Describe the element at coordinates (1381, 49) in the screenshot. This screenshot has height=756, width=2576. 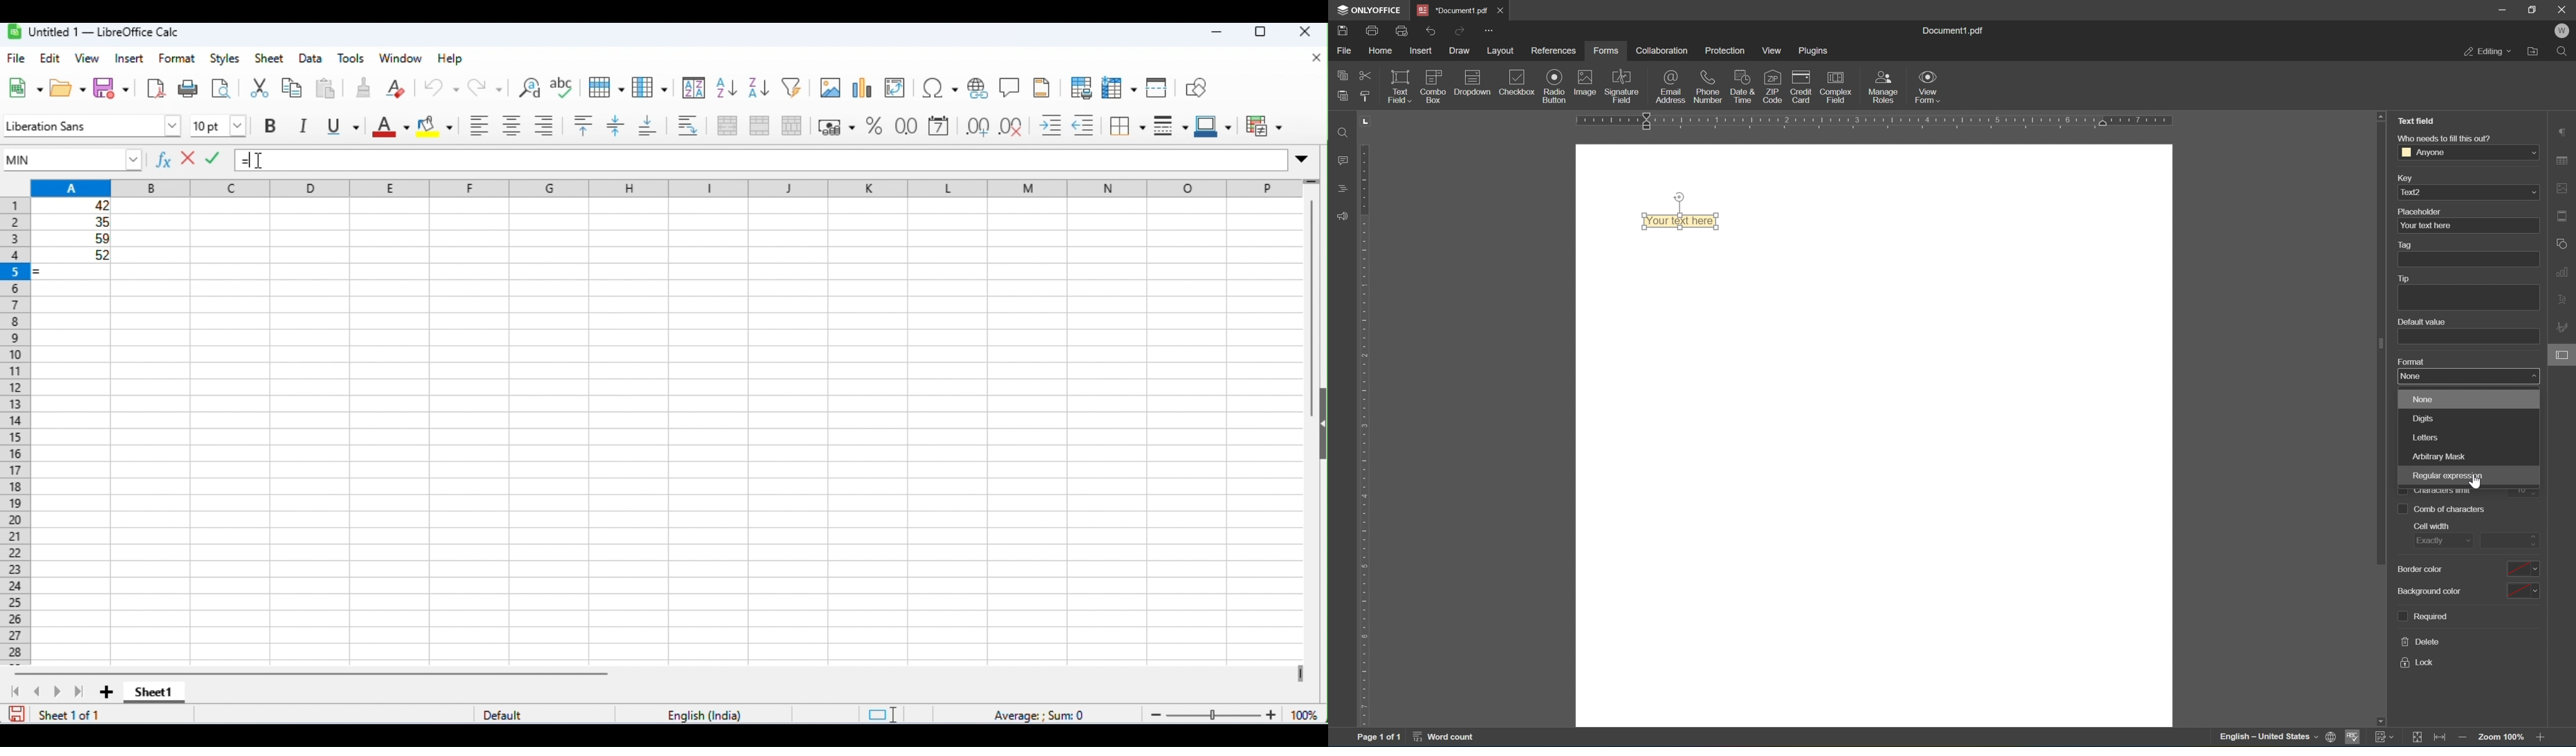
I see `home` at that location.